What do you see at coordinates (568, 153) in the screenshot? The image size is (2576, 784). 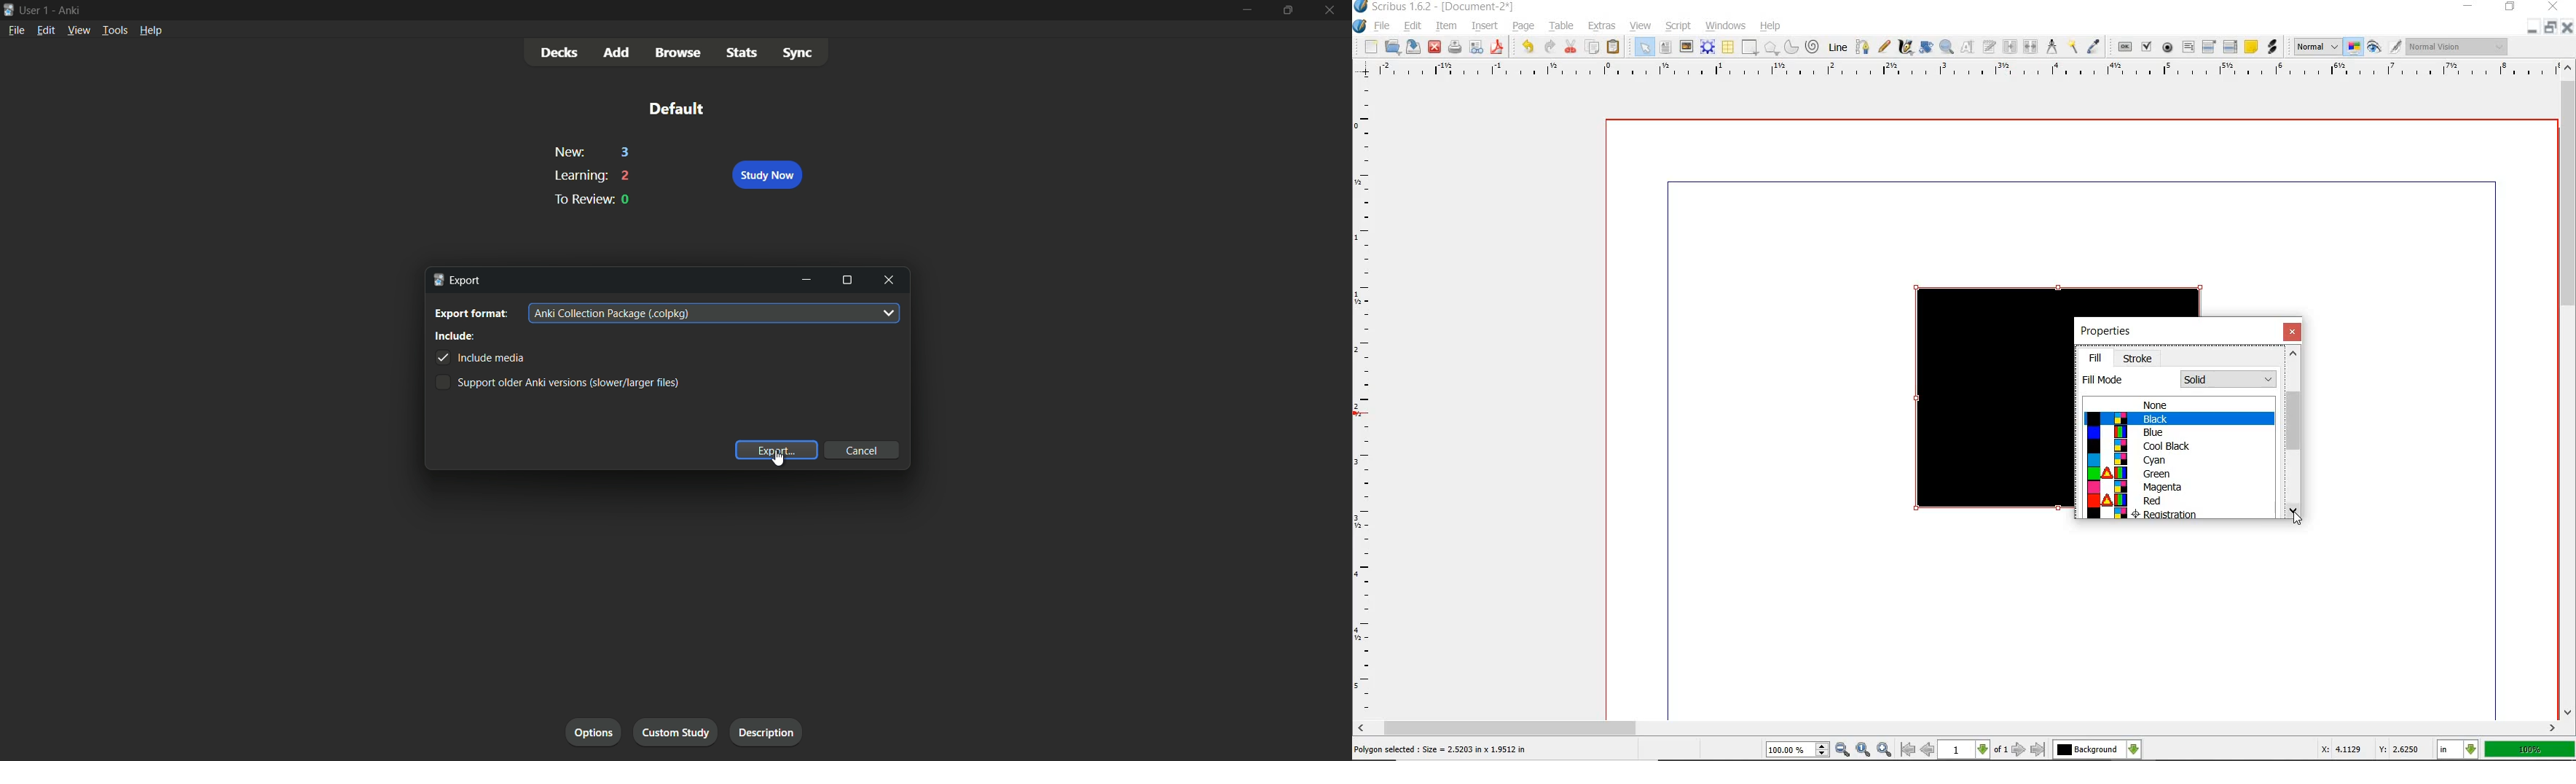 I see `new` at bounding box center [568, 153].